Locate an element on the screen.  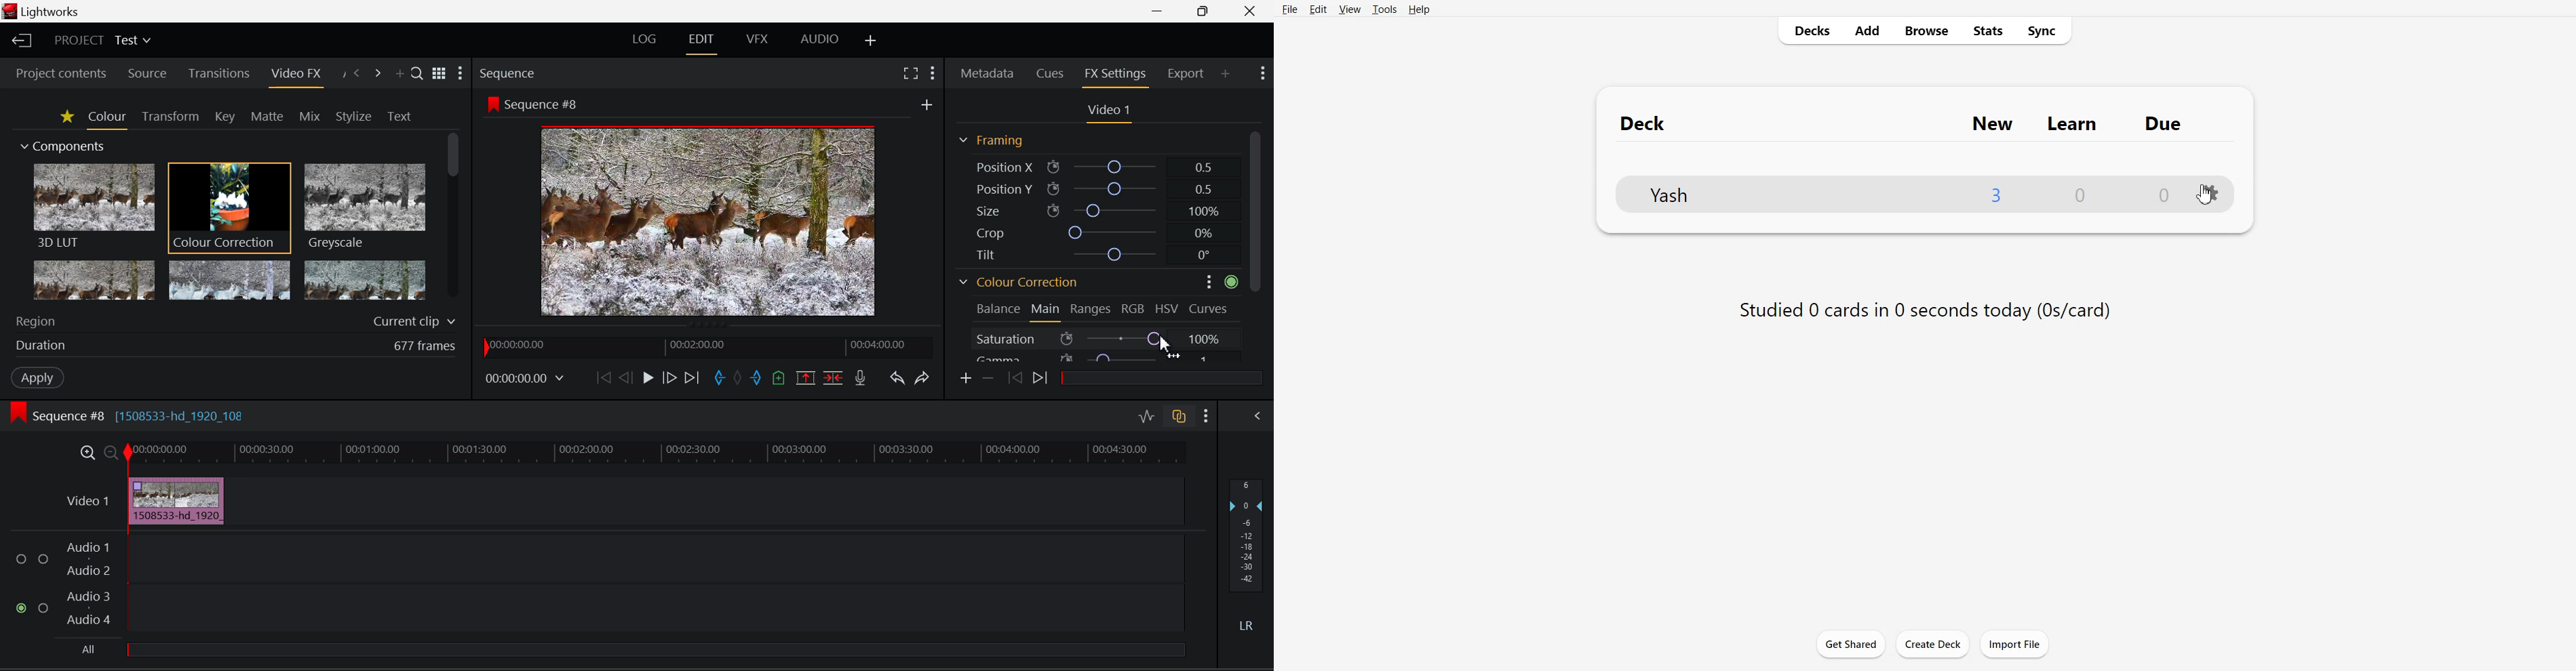
Play is located at coordinates (646, 379).